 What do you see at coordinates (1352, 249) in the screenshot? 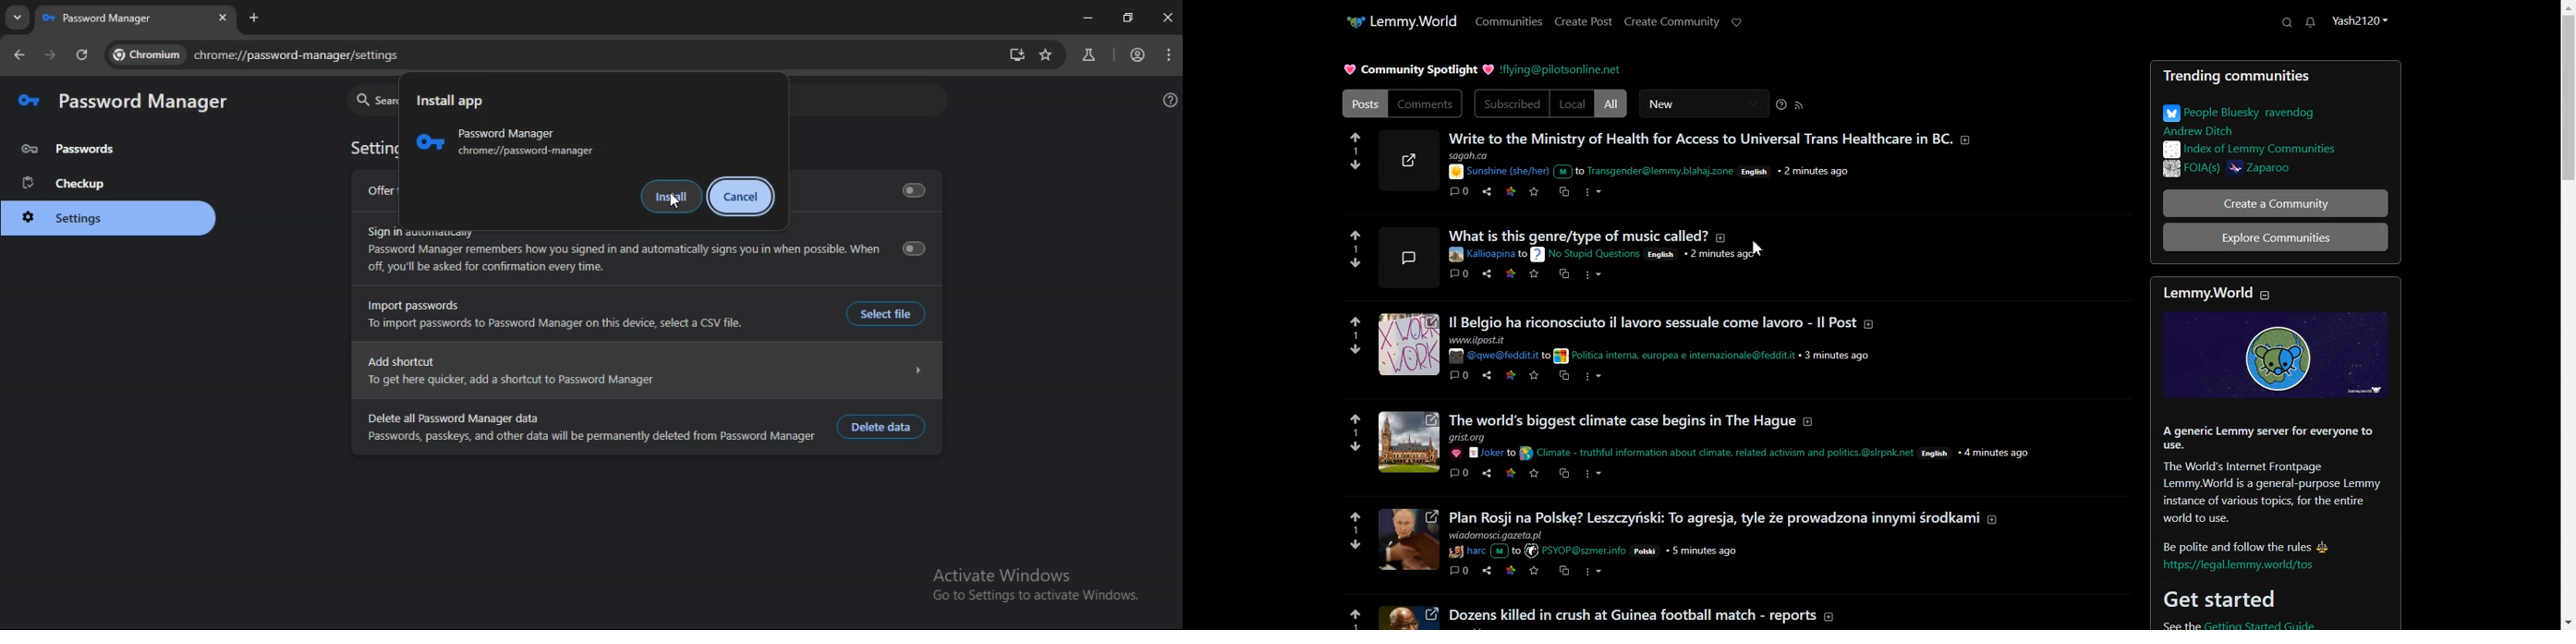
I see `3` at bounding box center [1352, 249].